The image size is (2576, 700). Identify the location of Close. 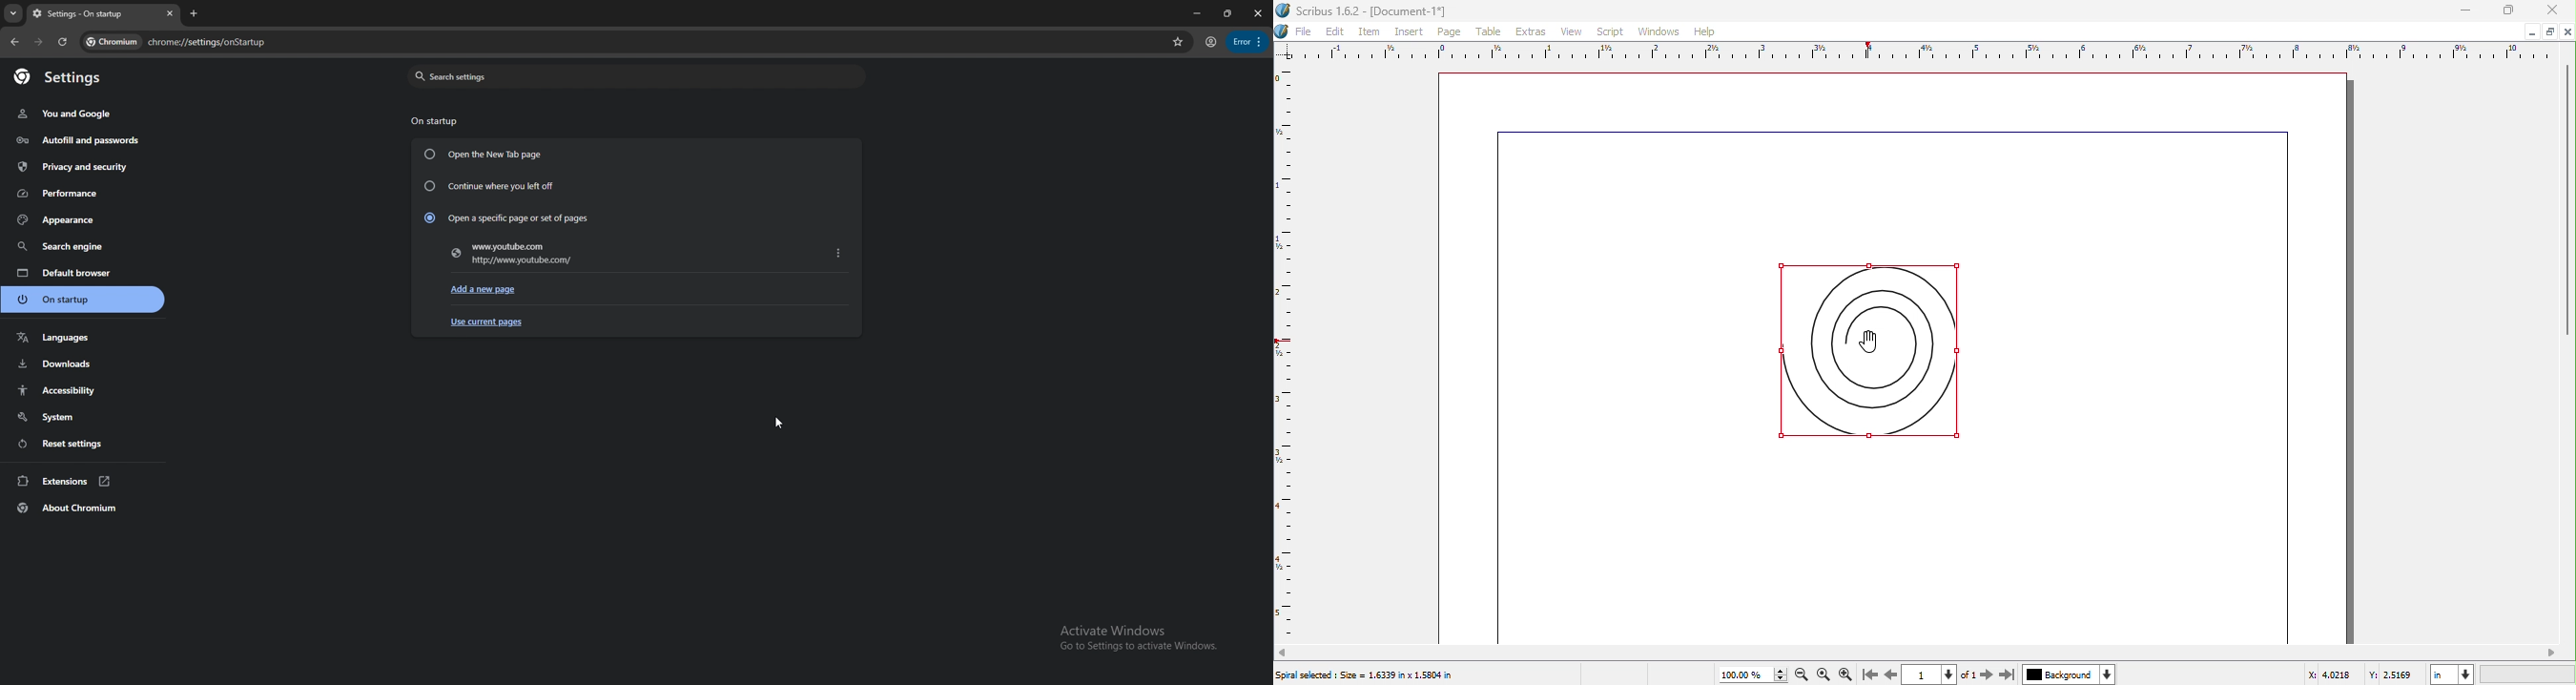
(2553, 10).